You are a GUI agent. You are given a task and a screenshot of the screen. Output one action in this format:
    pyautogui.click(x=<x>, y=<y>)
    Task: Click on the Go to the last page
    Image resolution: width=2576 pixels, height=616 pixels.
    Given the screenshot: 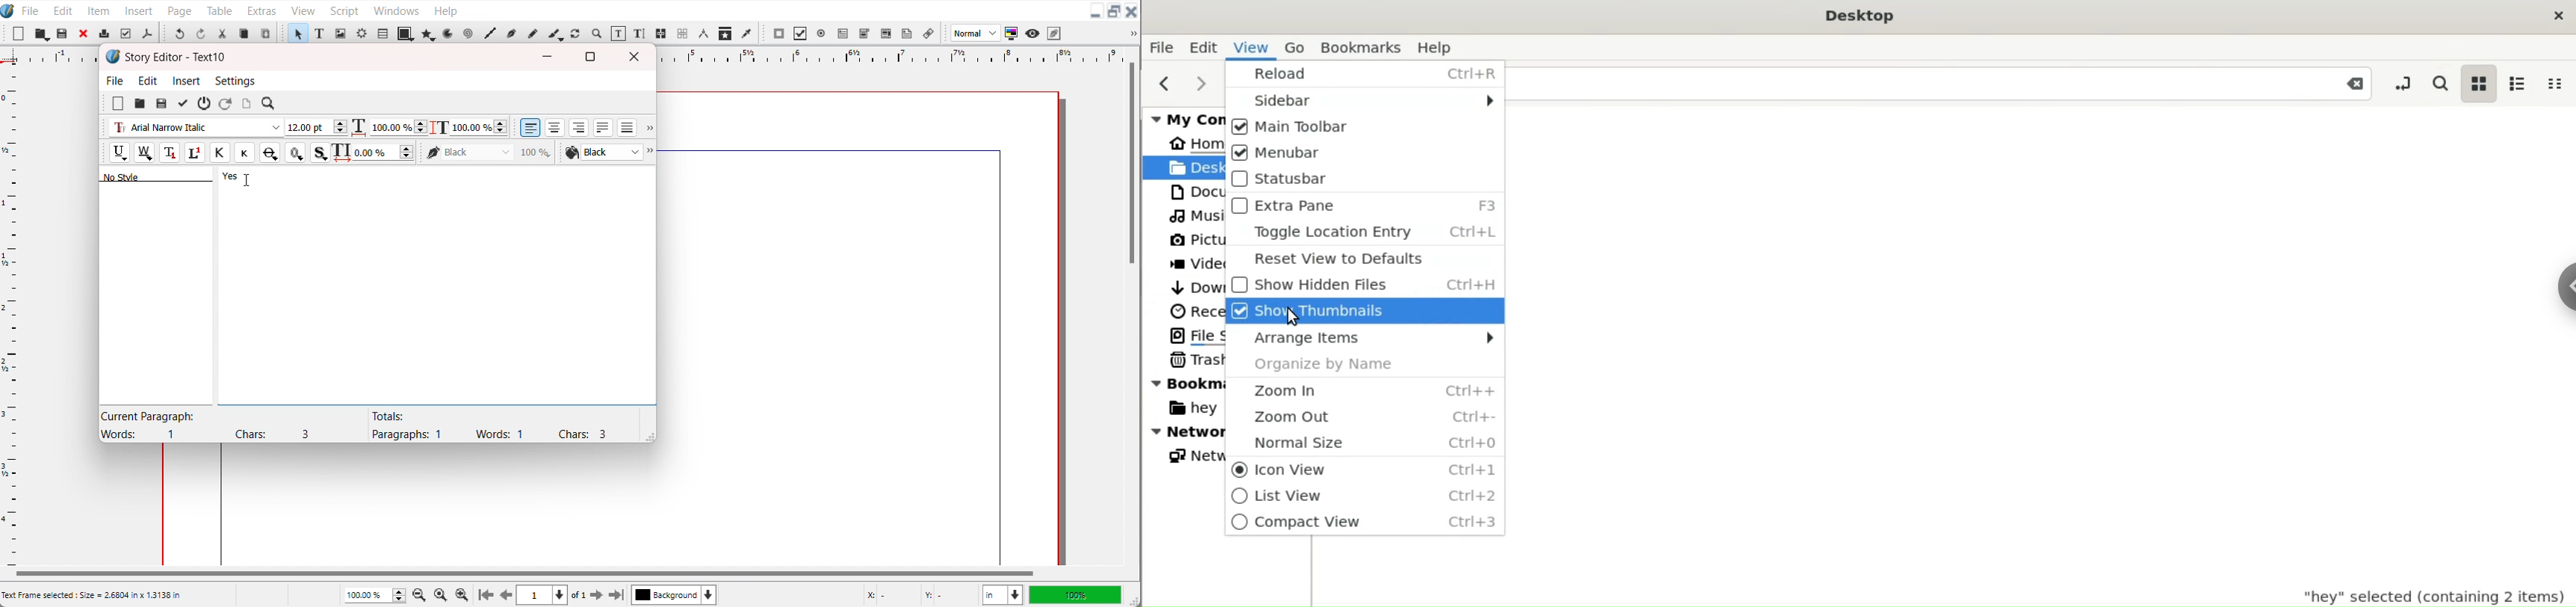 What is the action you would take?
    pyautogui.click(x=616, y=595)
    